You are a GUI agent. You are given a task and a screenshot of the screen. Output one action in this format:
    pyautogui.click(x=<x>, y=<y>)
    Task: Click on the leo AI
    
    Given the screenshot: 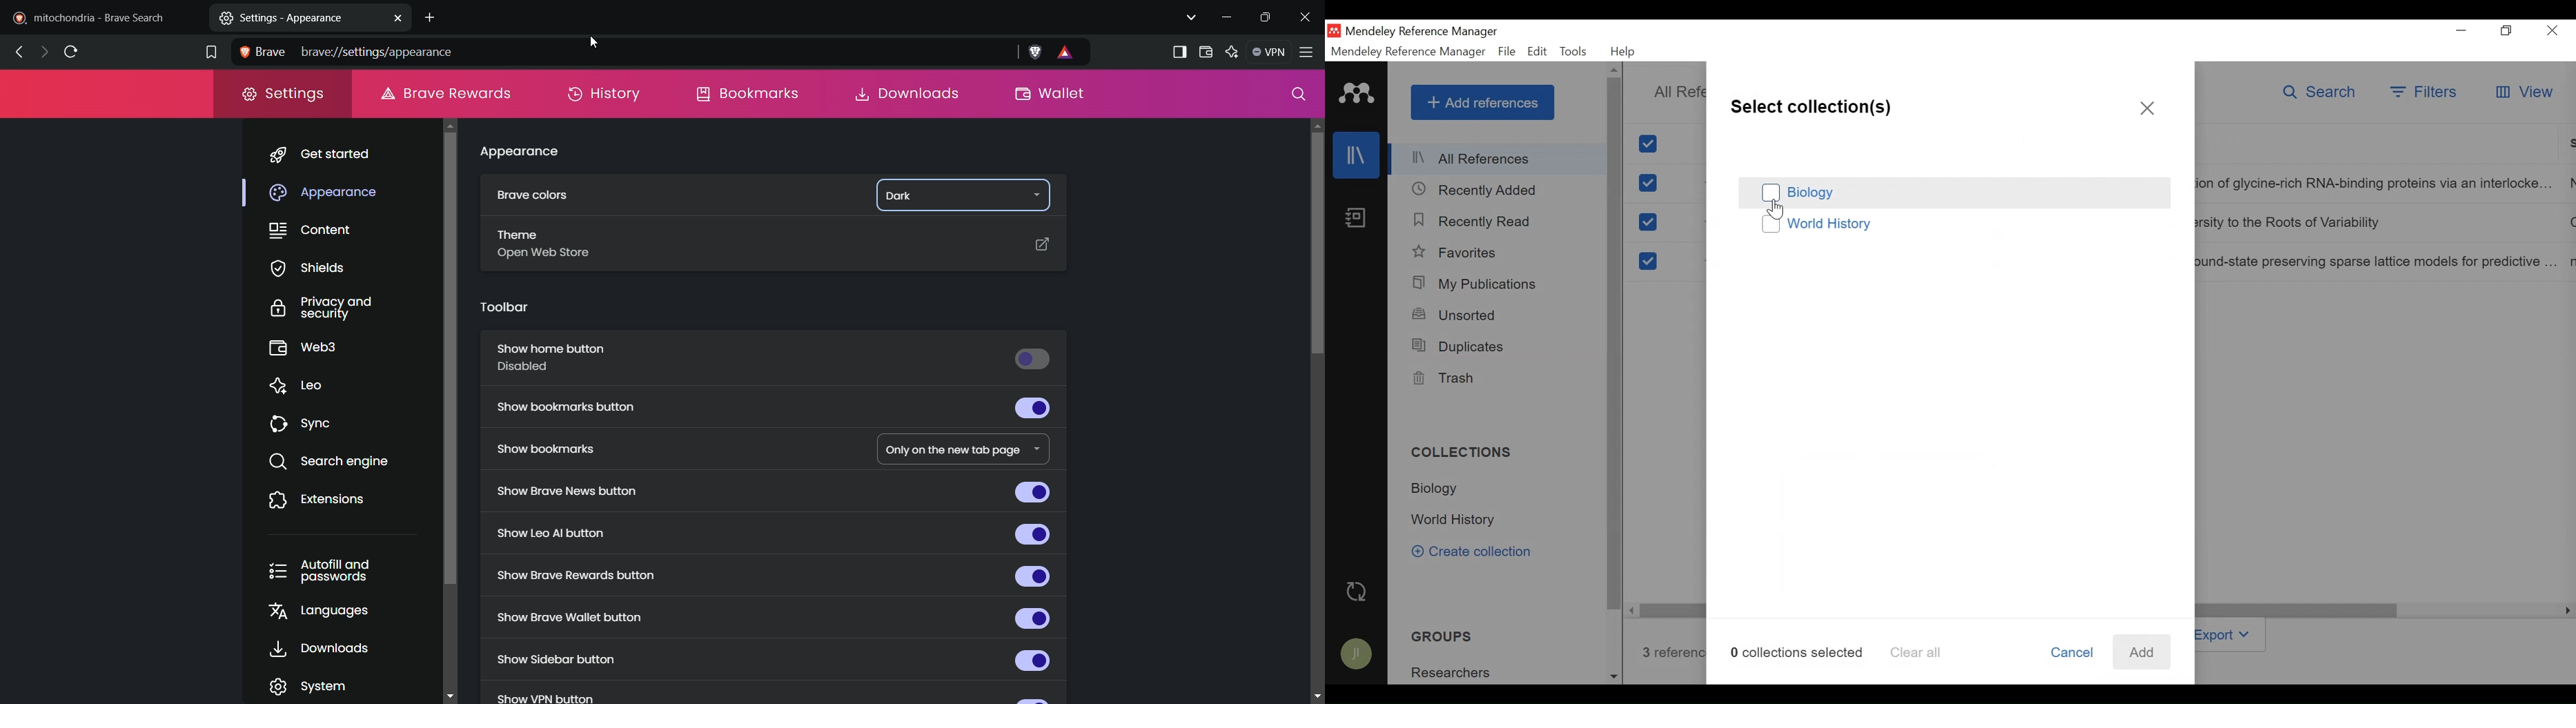 What is the action you would take?
    pyautogui.click(x=1232, y=49)
    